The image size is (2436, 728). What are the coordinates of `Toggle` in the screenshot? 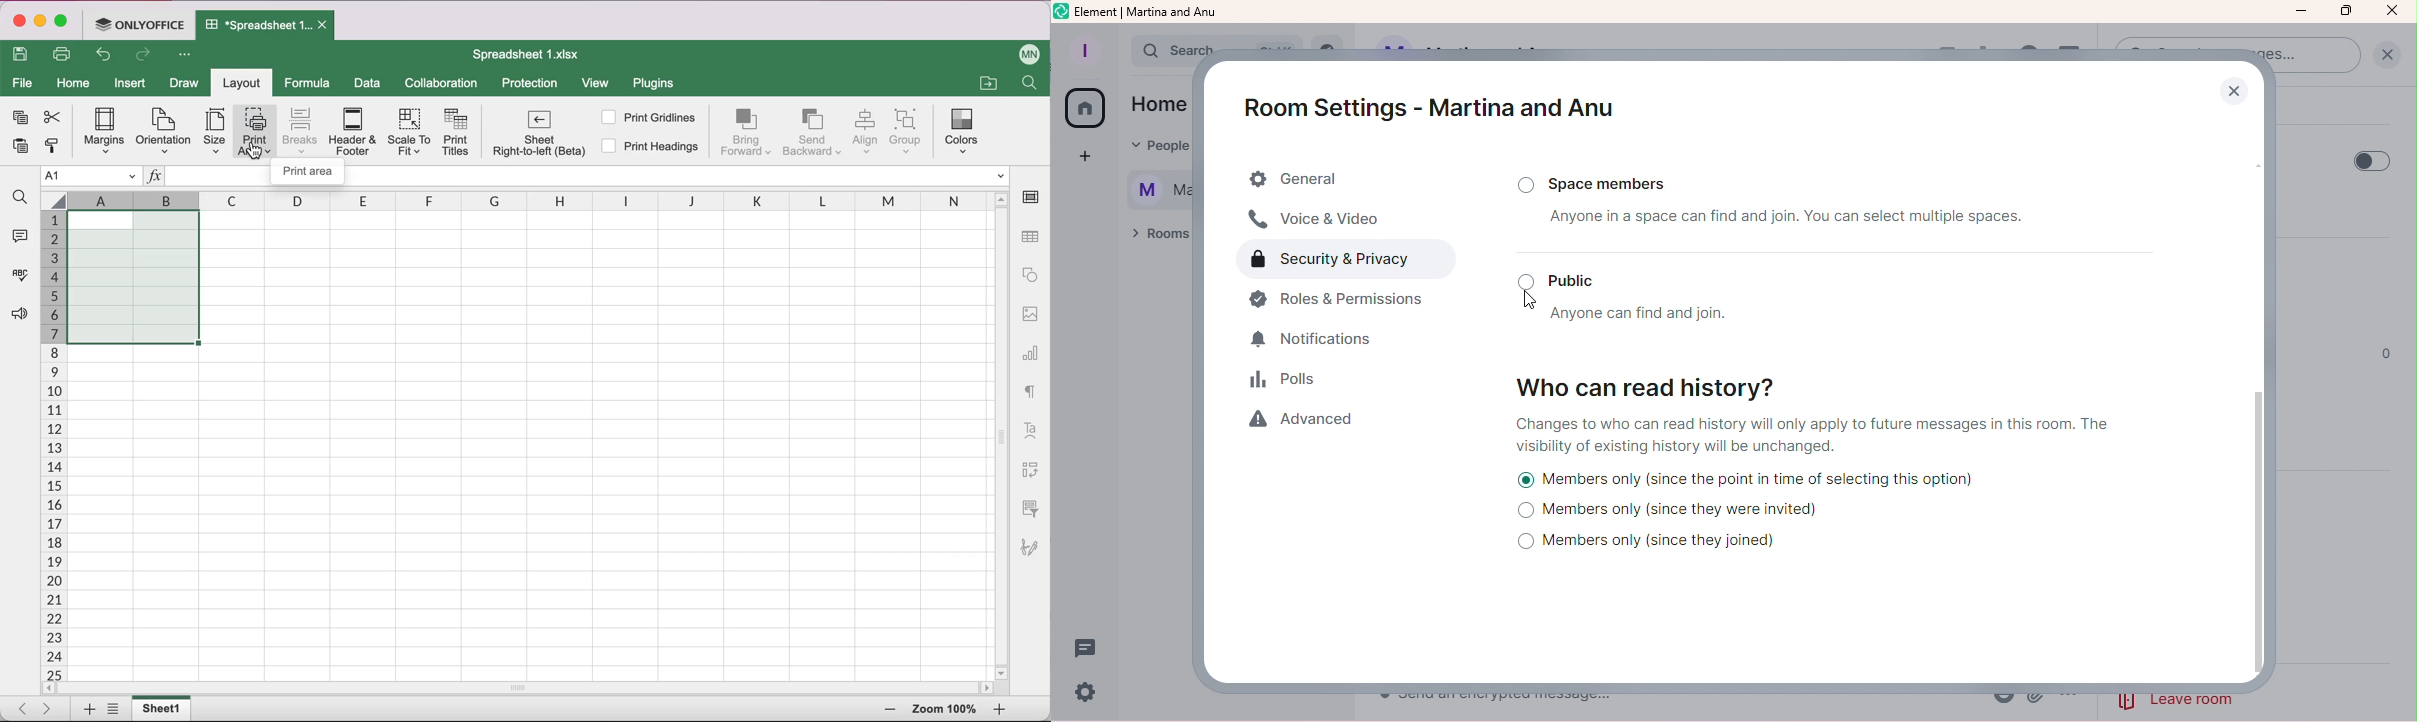 It's located at (2364, 161).